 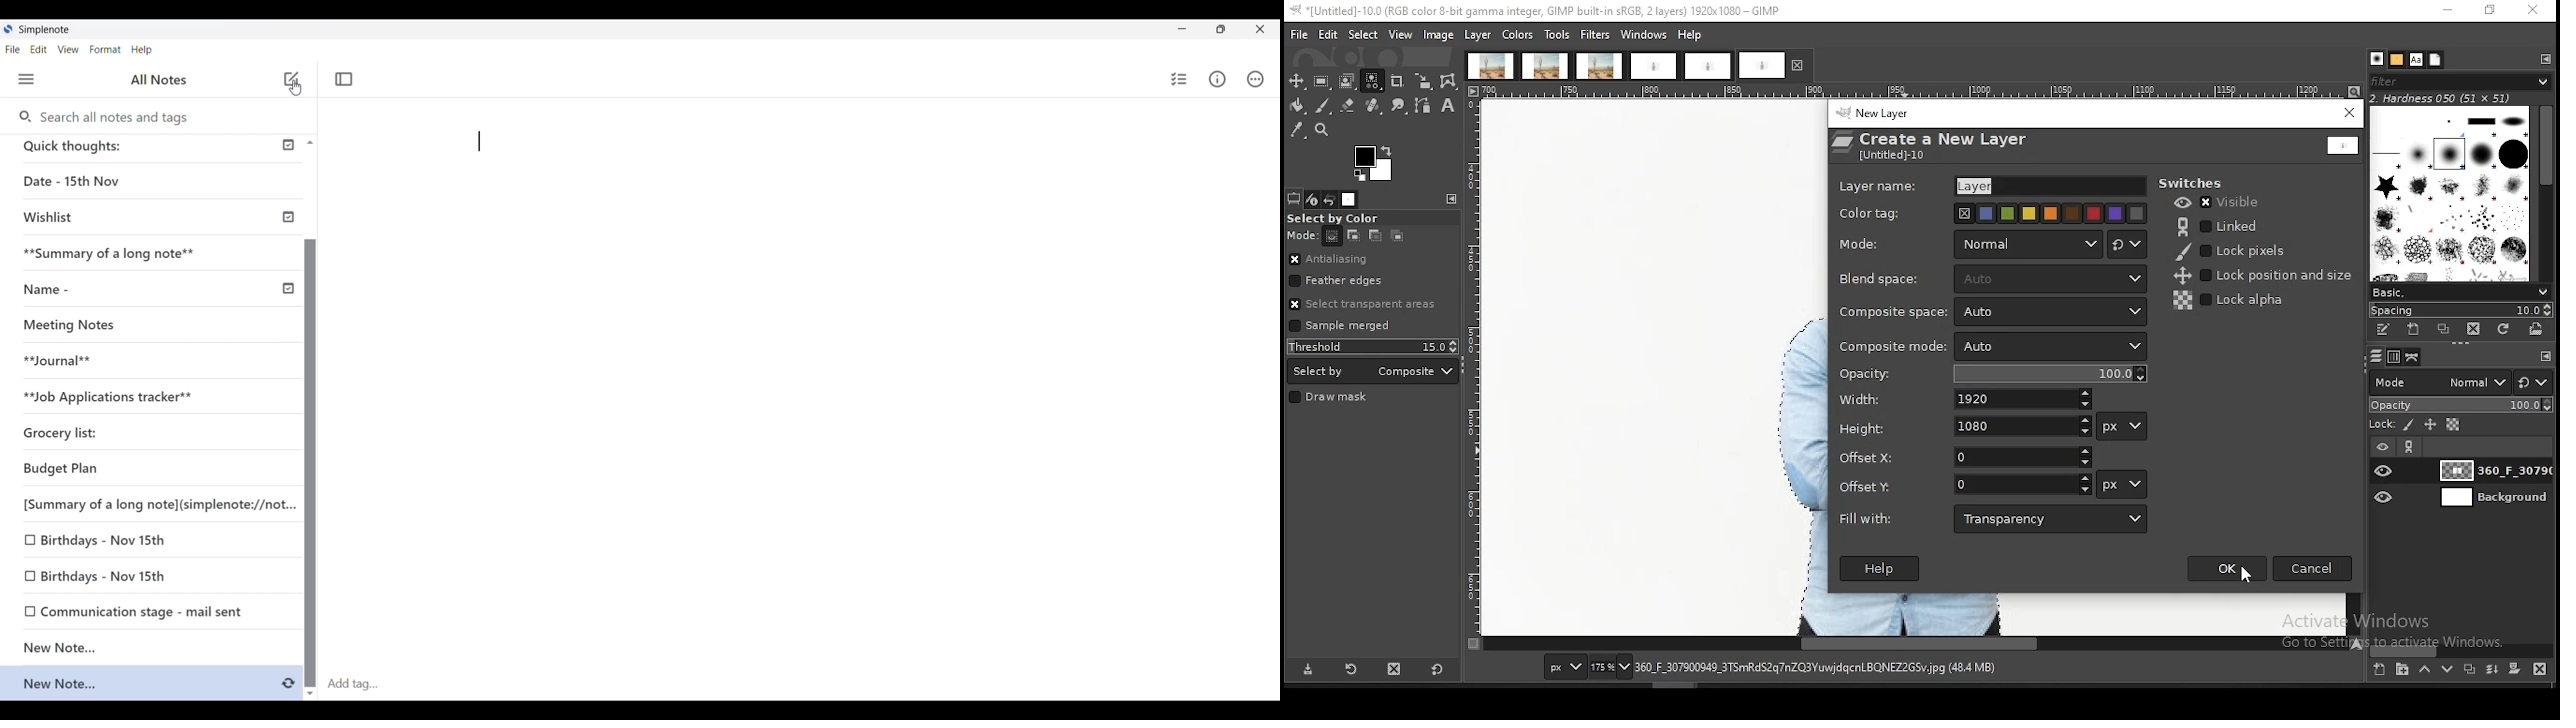 I want to click on Toggle focus mode, so click(x=344, y=79).